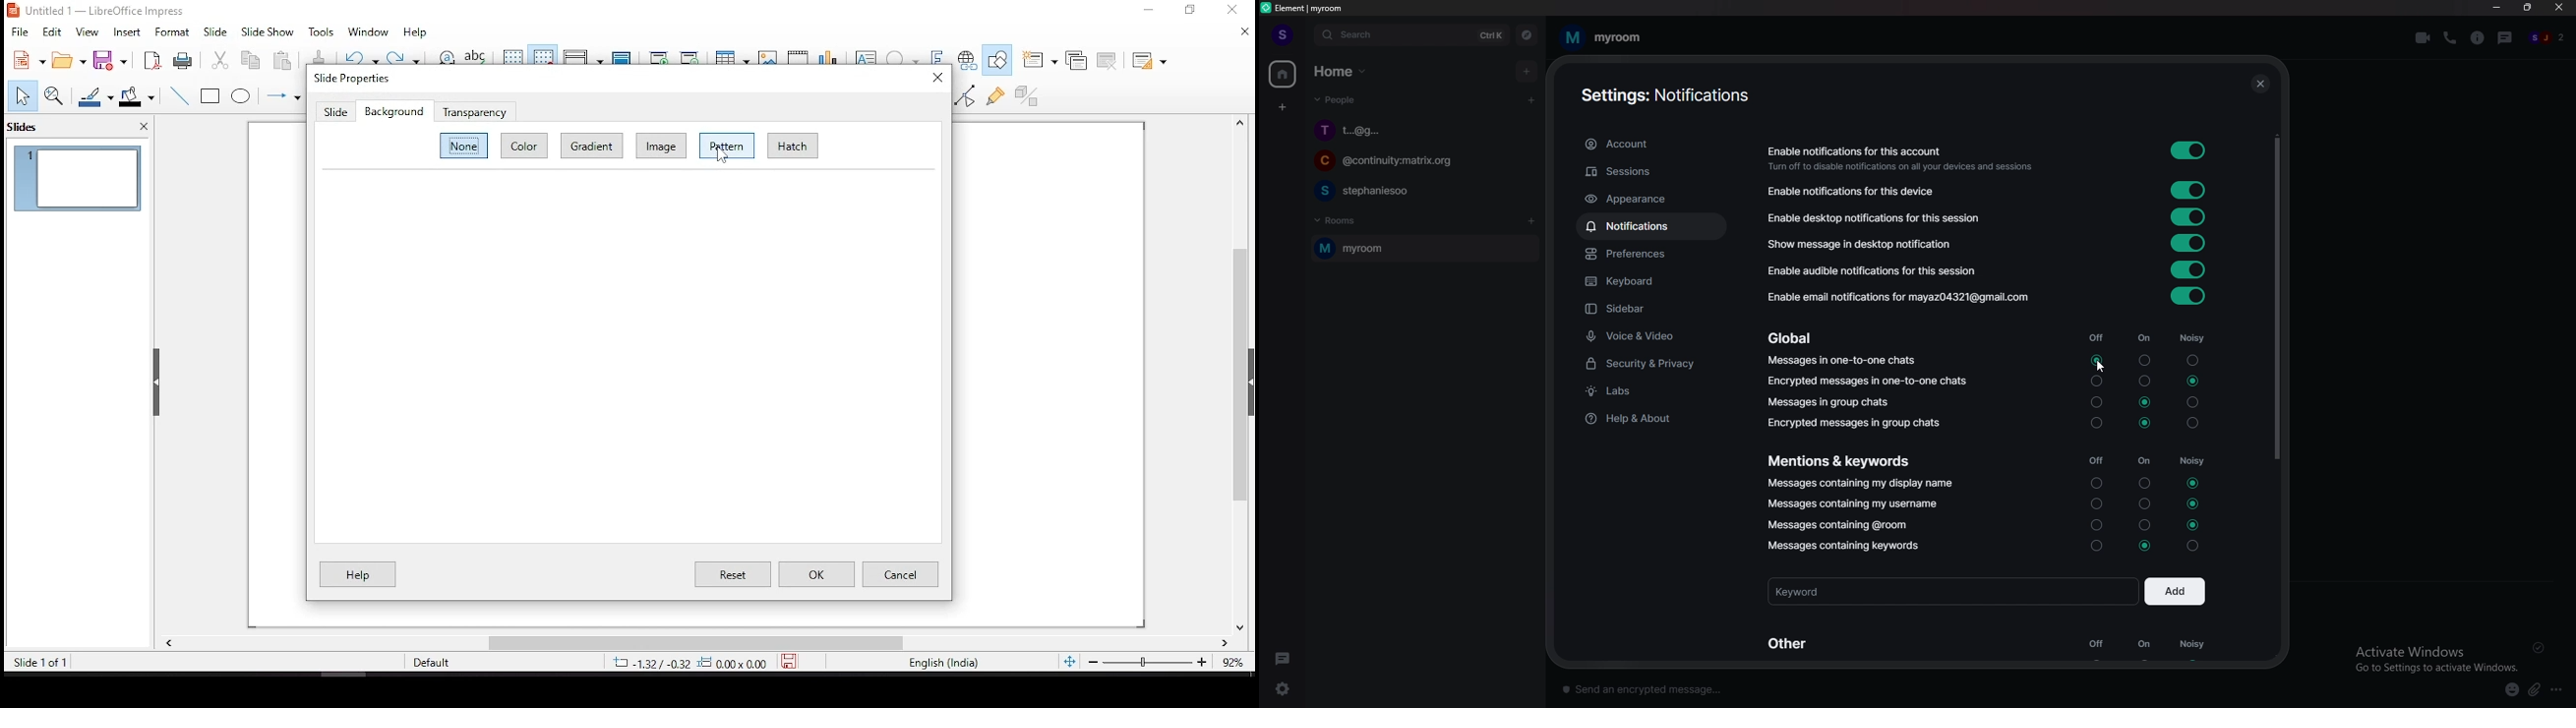 The image size is (2576, 728). What do you see at coordinates (393, 110) in the screenshot?
I see `background` at bounding box center [393, 110].